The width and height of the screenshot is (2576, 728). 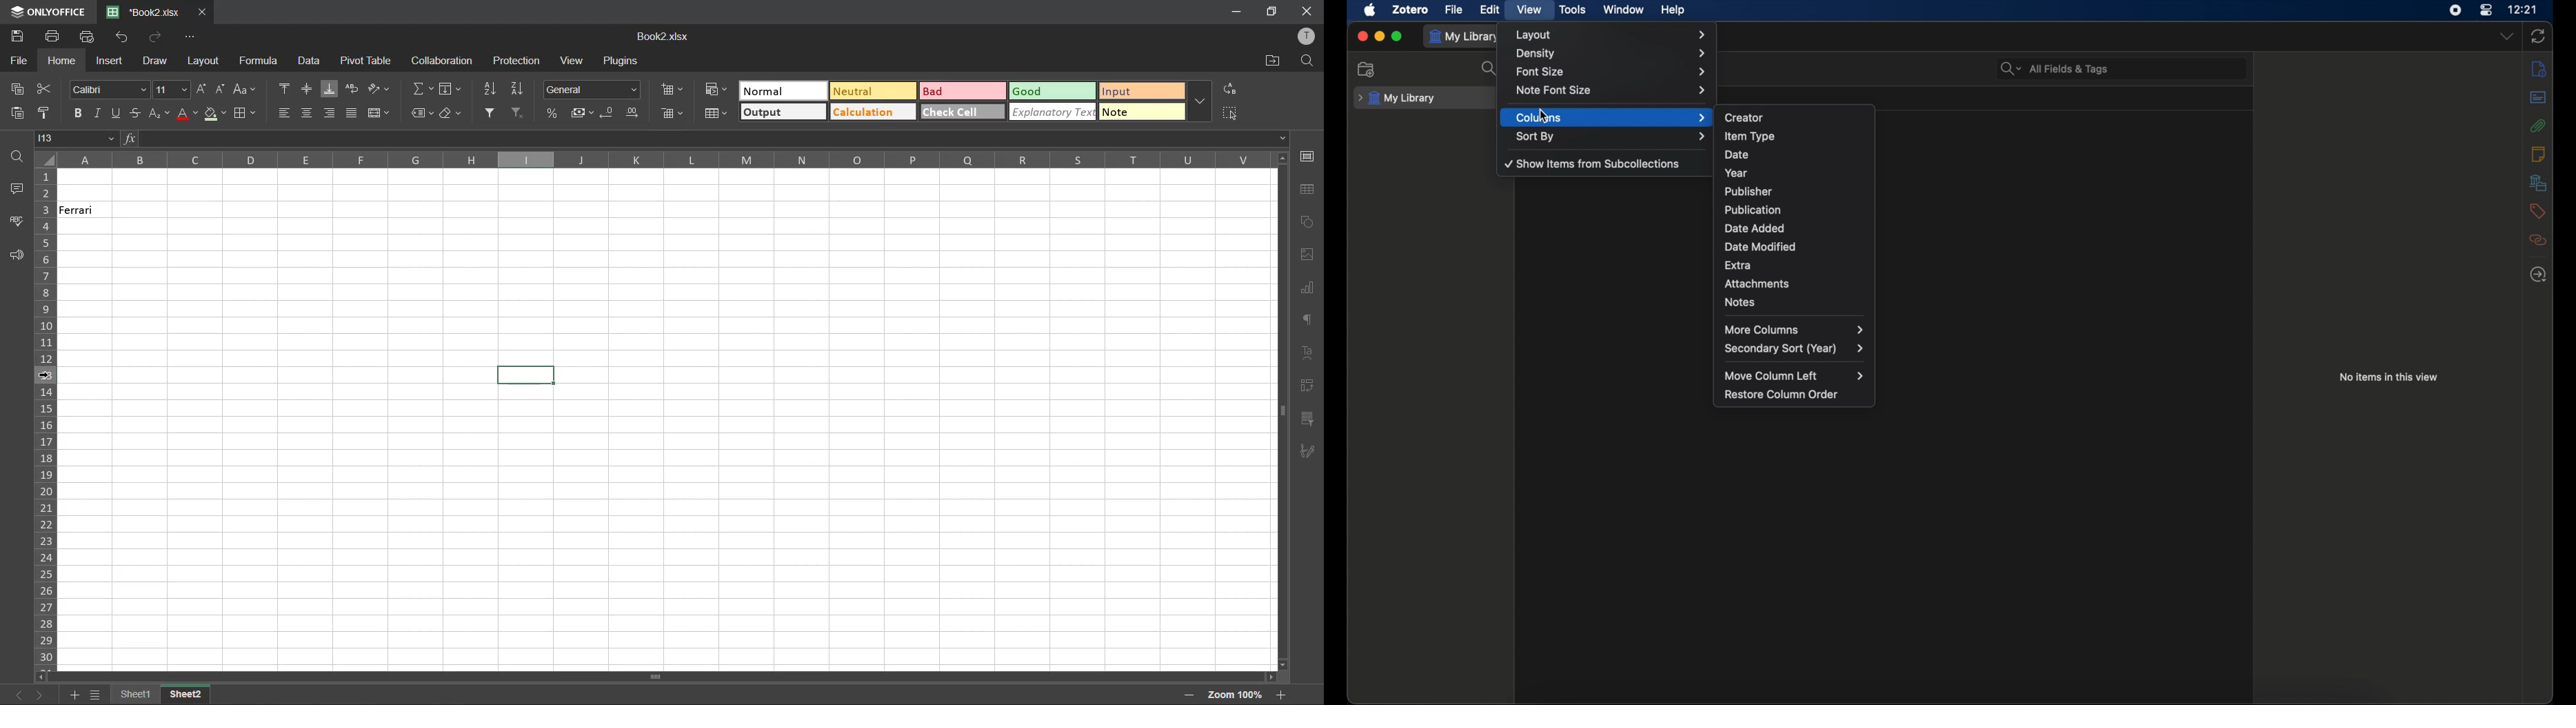 What do you see at coordinates (1140, 110) in the screenshot?
I see `note` at bounding box center [1140, 110].